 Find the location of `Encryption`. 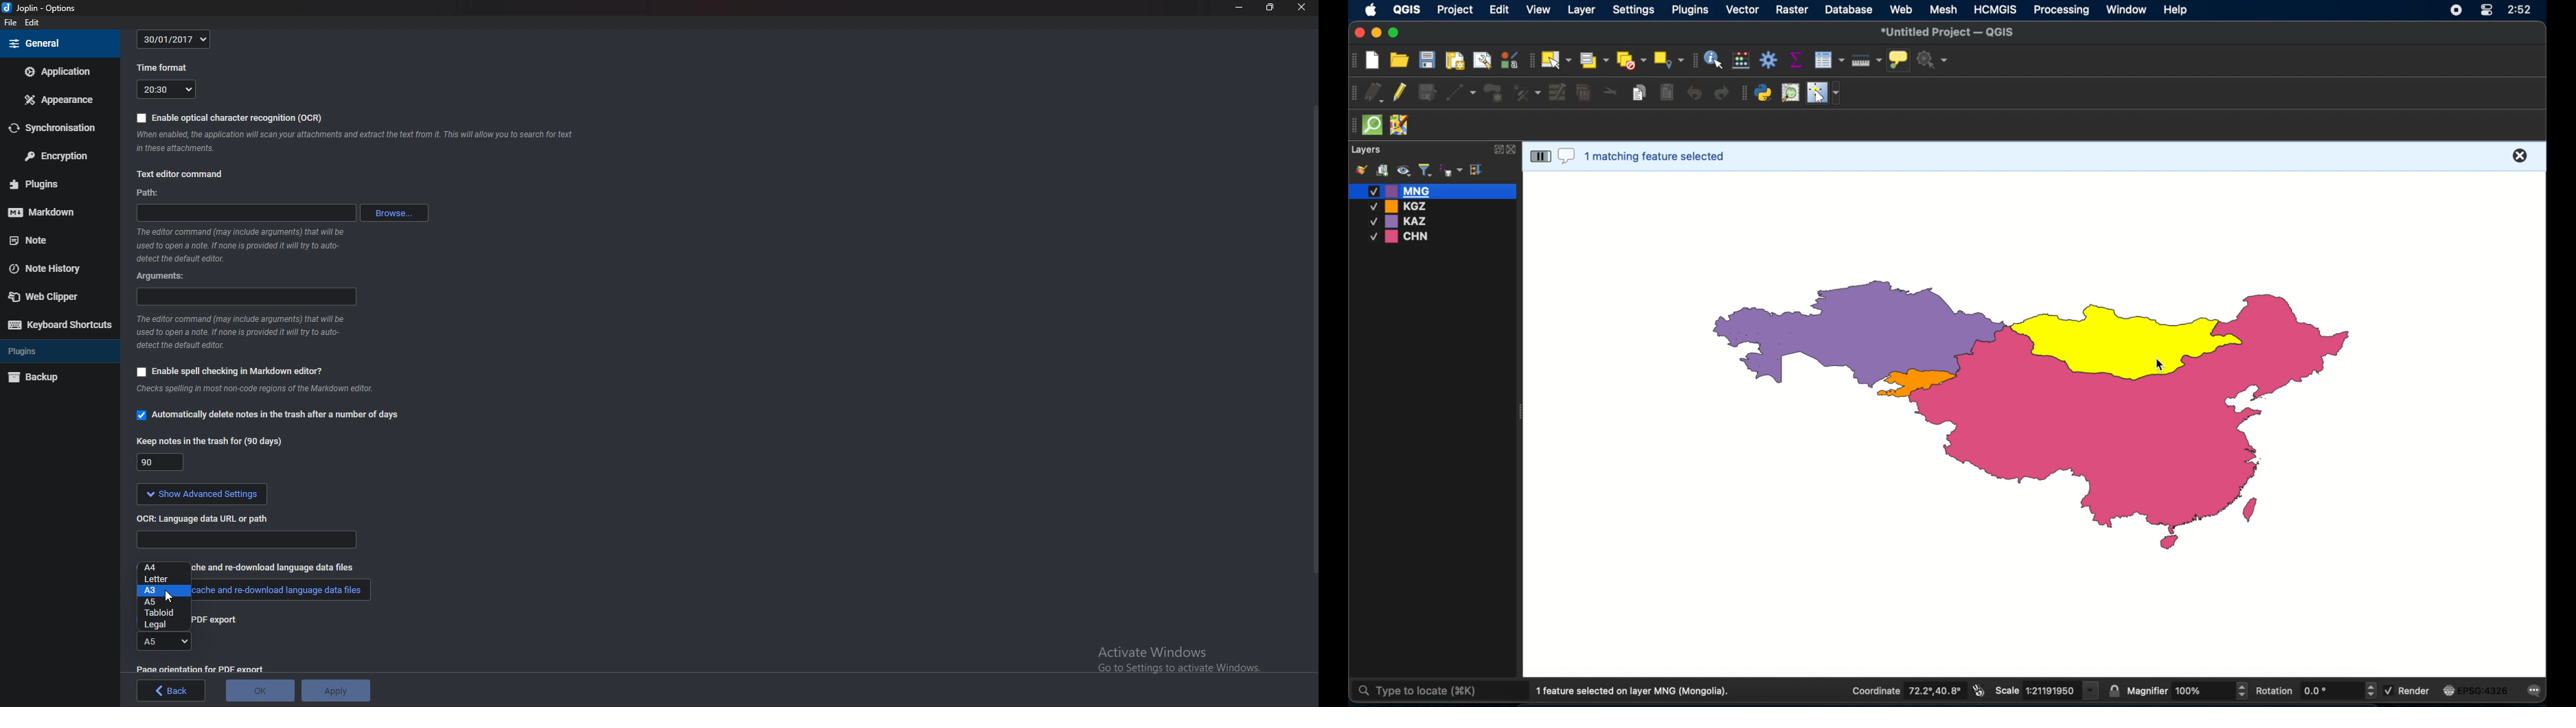

Encryption is located at coordinates (61, 154).